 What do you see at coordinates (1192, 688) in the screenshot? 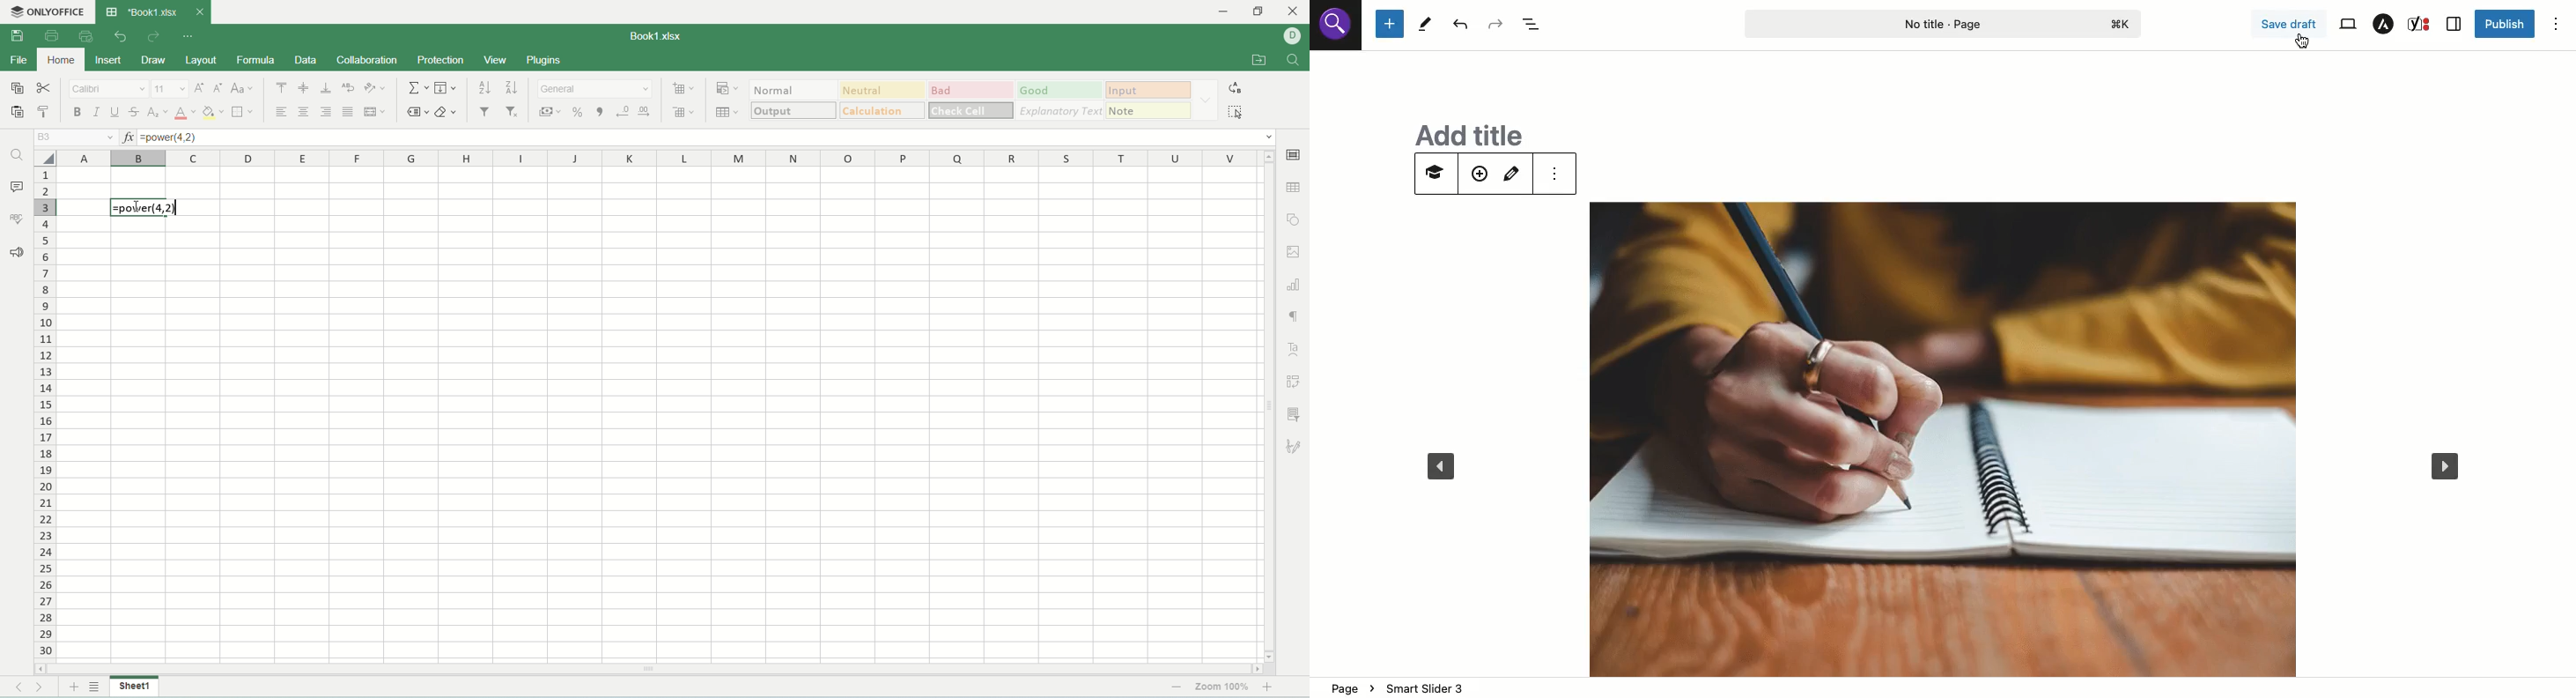
I see `zoom bar` at bounding box center [1192, 688].